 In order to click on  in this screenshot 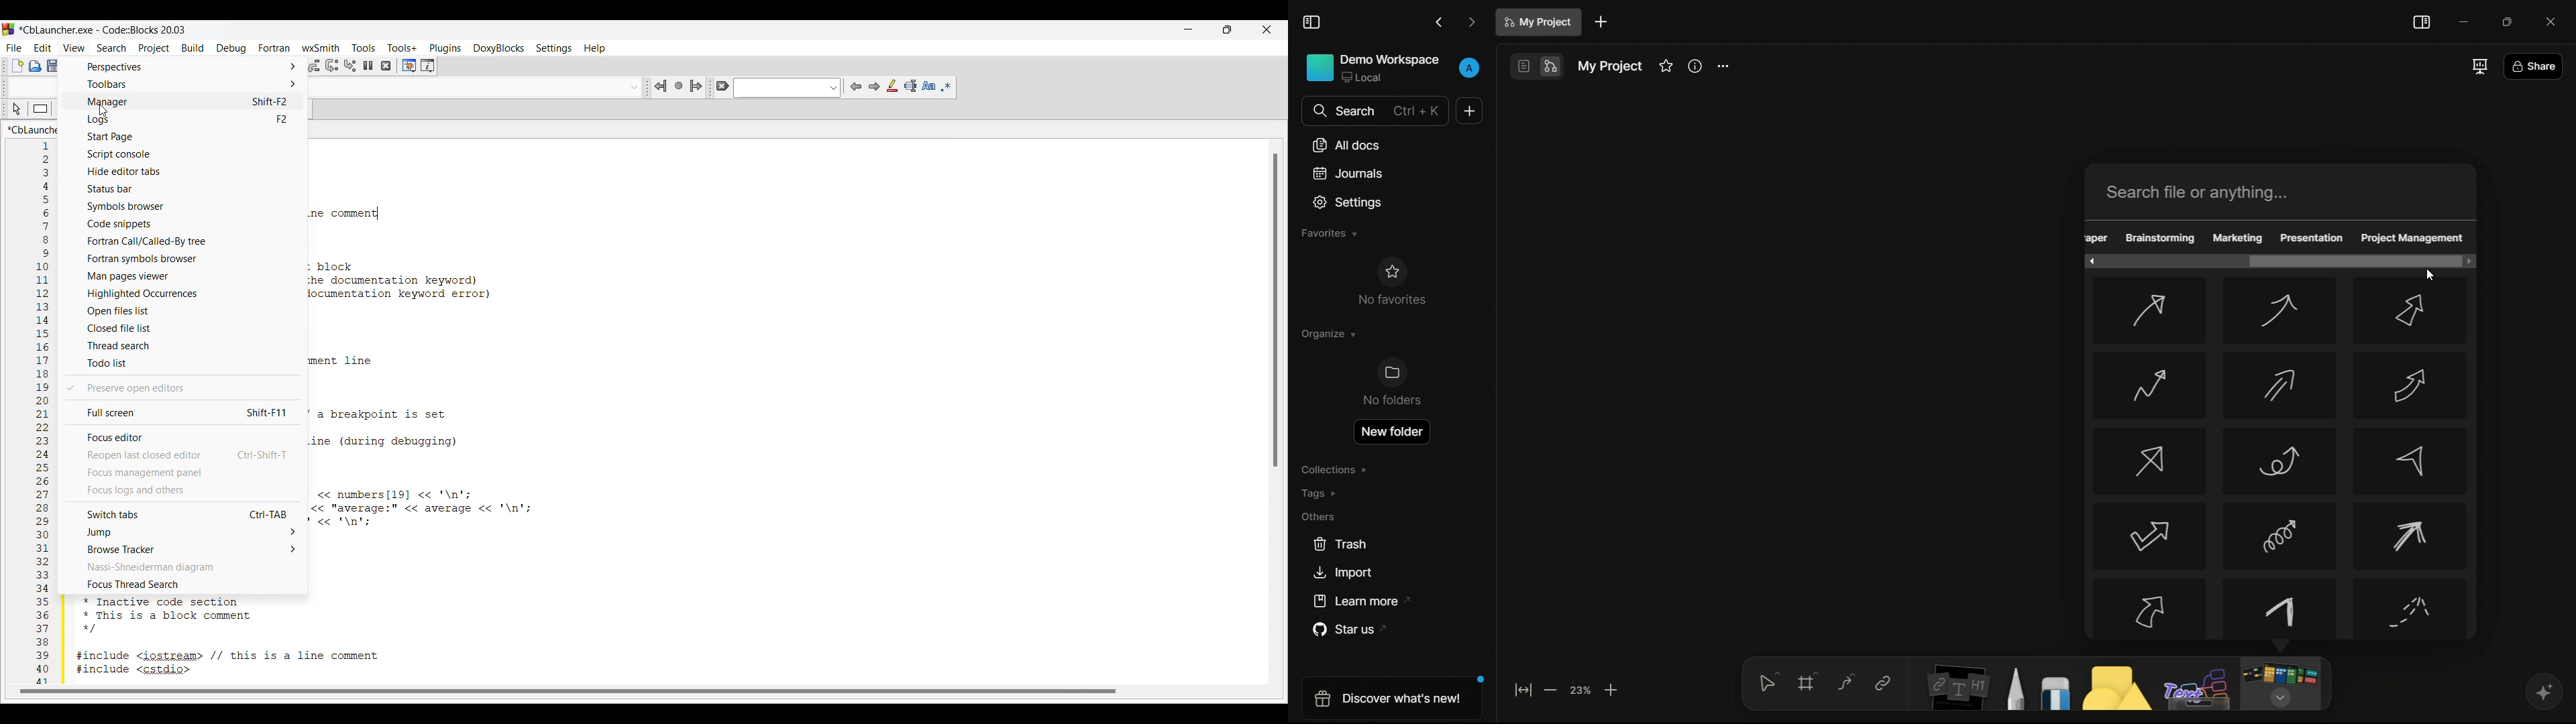, I will do `click(331, 66)`.